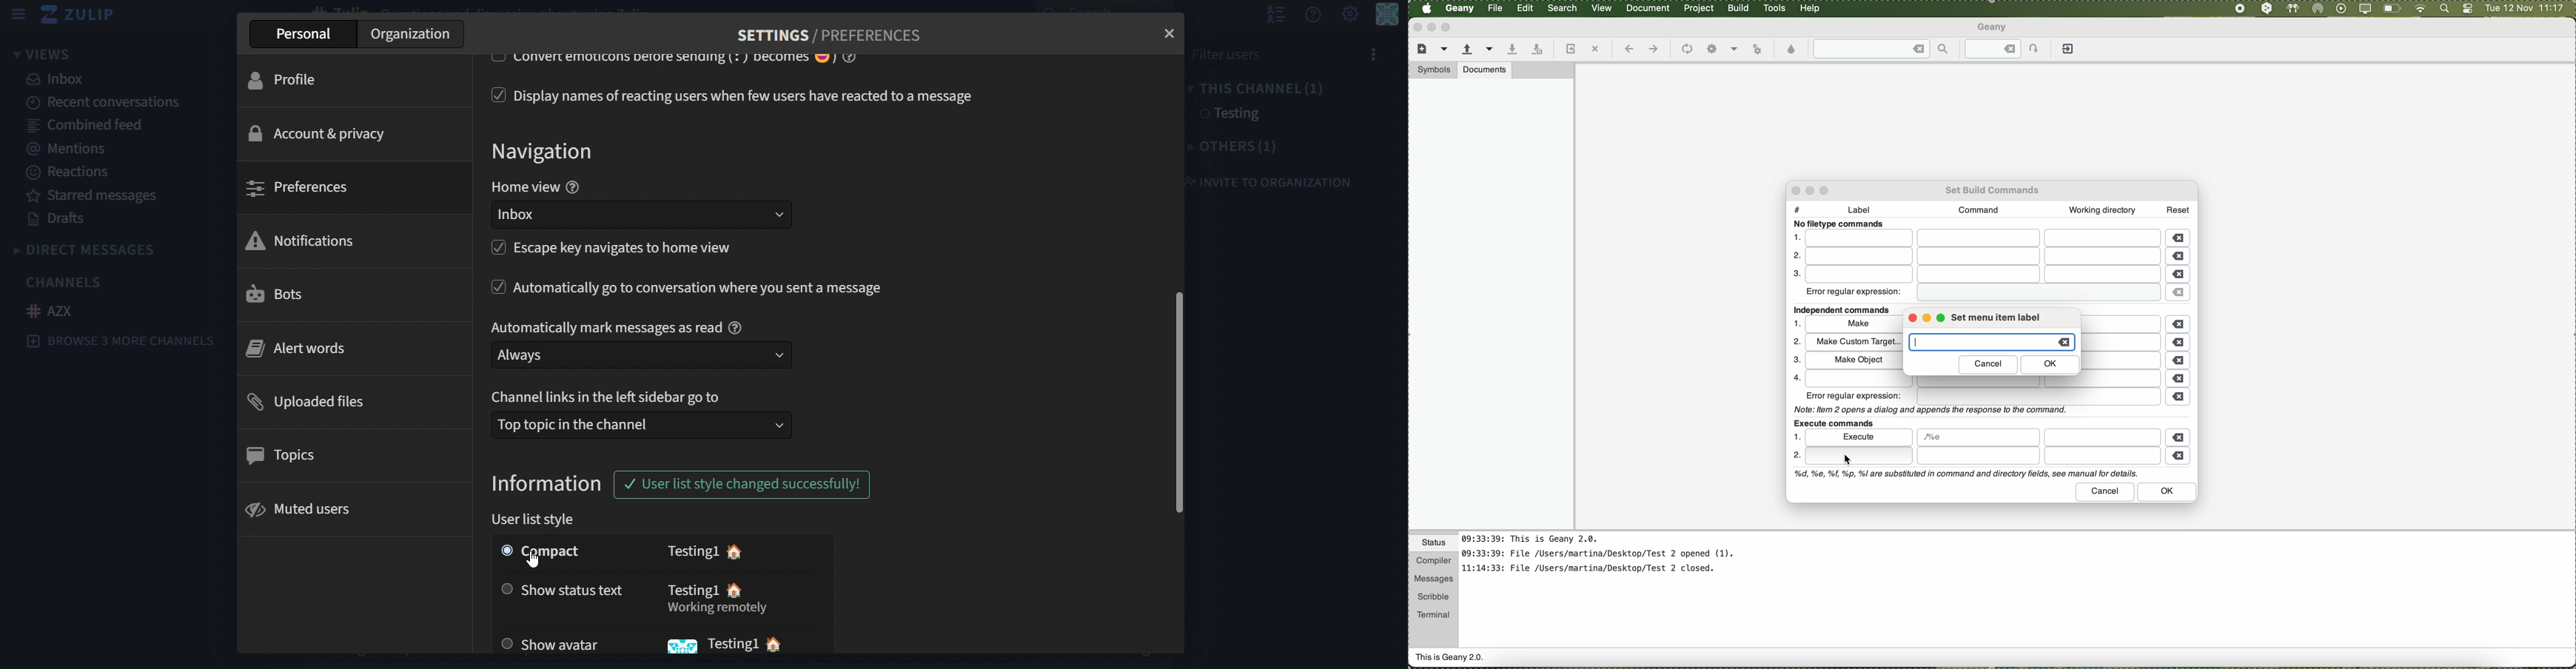 The width and height of the screenshot is (2576, 672). I want to click on vertical scrollbar, so click(1178, 406).